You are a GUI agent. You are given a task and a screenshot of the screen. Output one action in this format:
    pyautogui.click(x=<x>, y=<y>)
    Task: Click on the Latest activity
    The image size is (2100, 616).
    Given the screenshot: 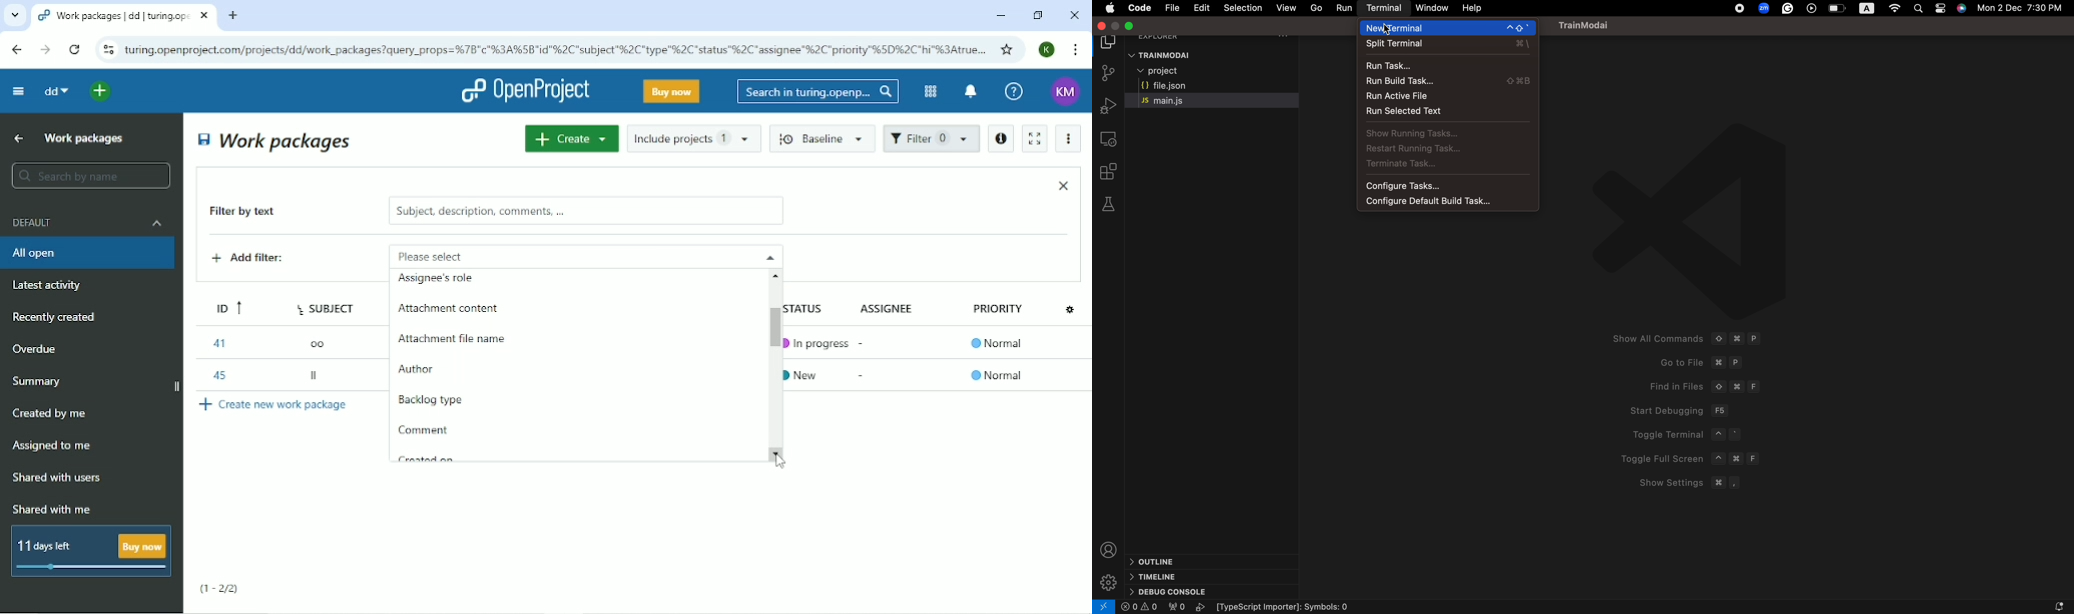 What is the action you would take?
    pyautogui.click(x=53, y=287)
    